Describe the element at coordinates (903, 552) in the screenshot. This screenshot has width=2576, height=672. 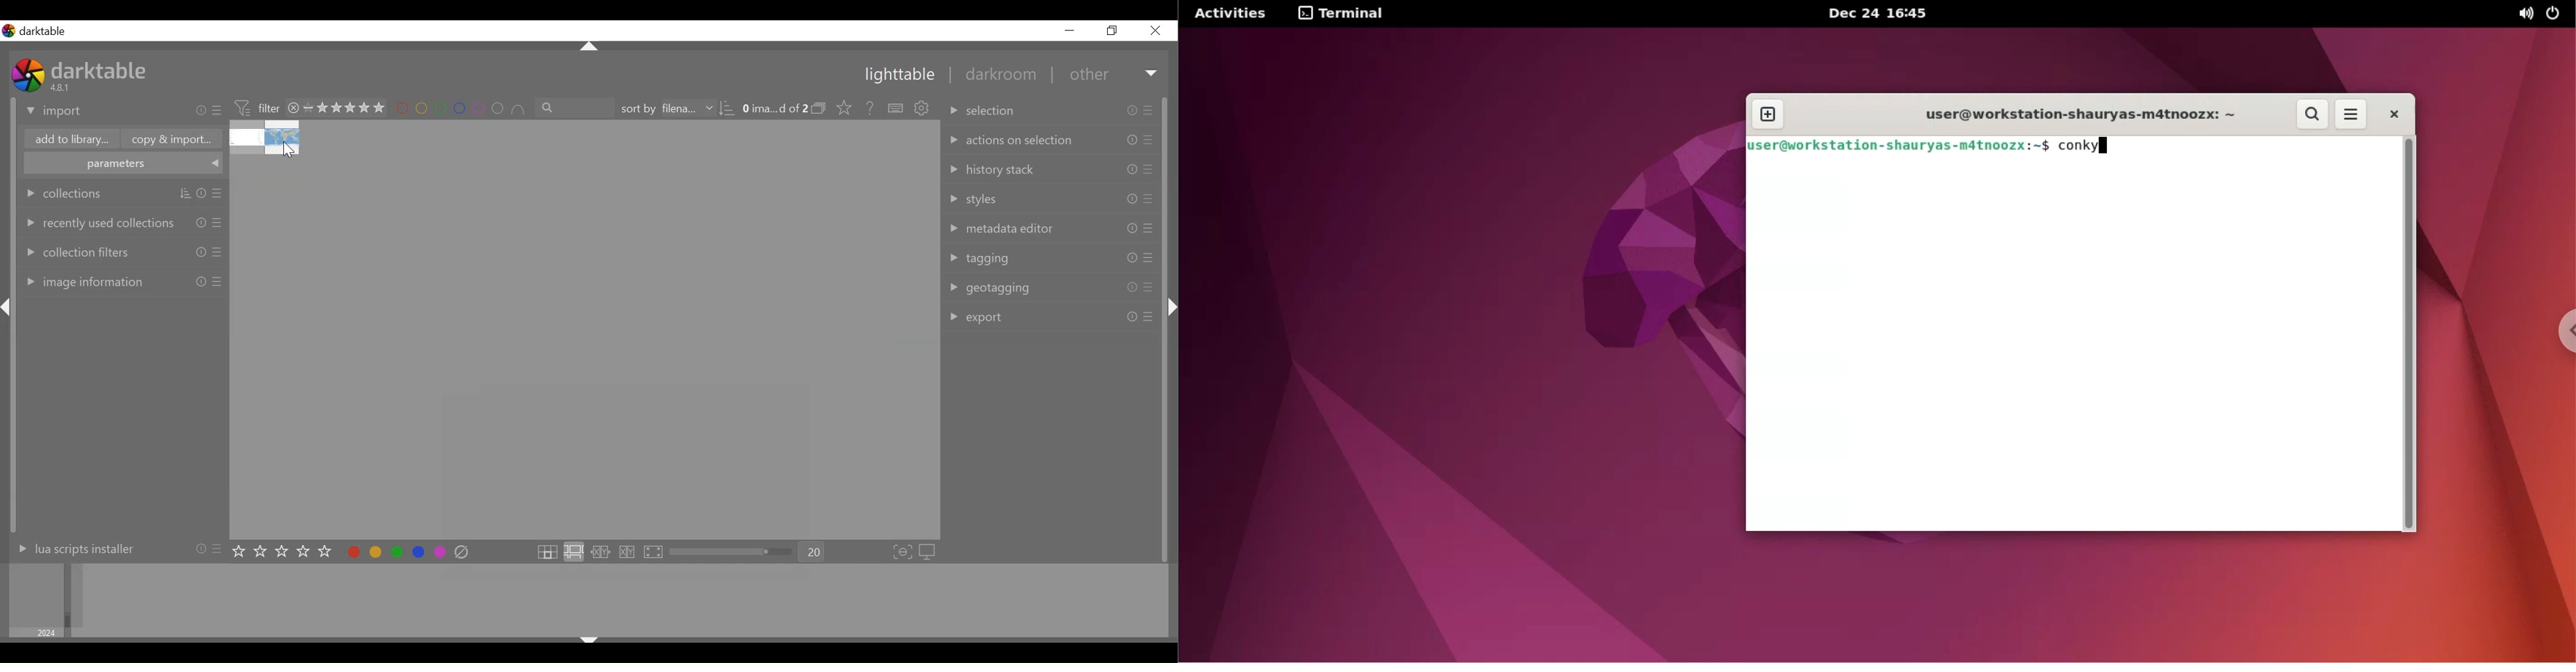
I see `toggle focus-peaking mode` at that location.